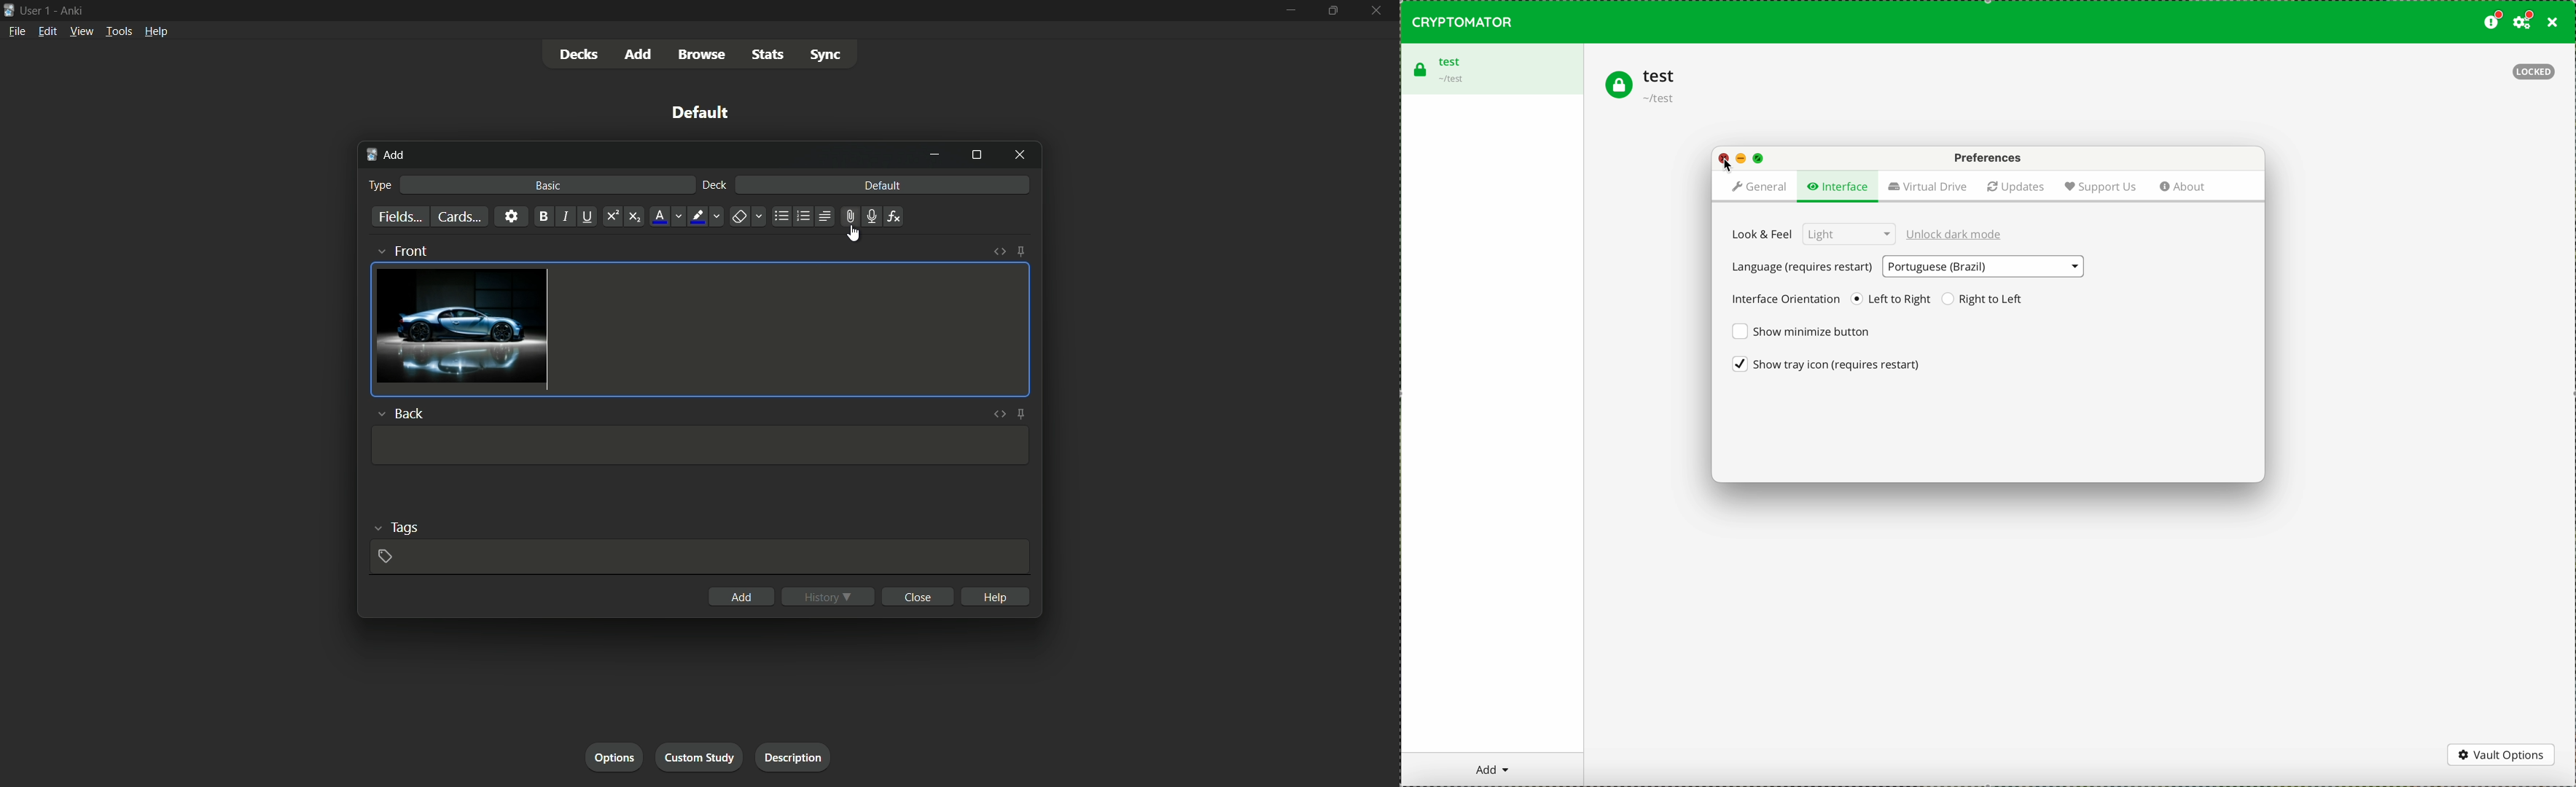 This screenshot has height=812, width=2576. I want to click on custom study, so click(701, 756).